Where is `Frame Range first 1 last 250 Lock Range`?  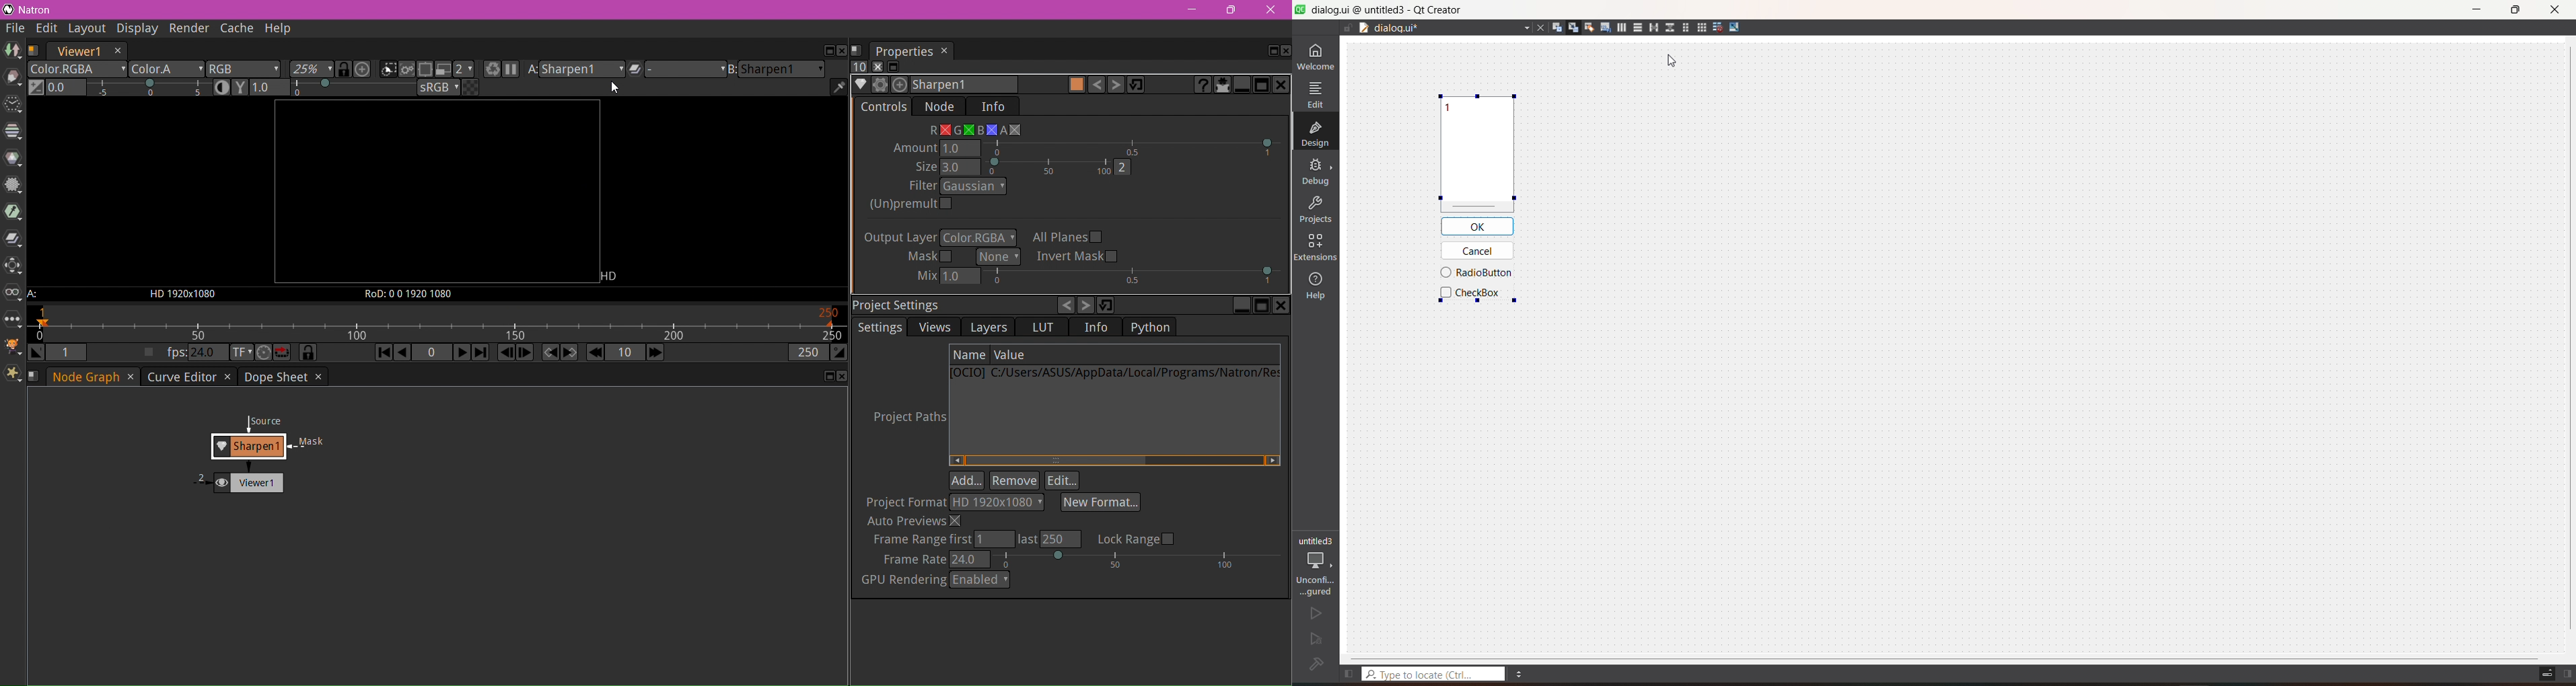 Frame Range first 1 last 250 Lock Range is located at coordinates (1024, 539).